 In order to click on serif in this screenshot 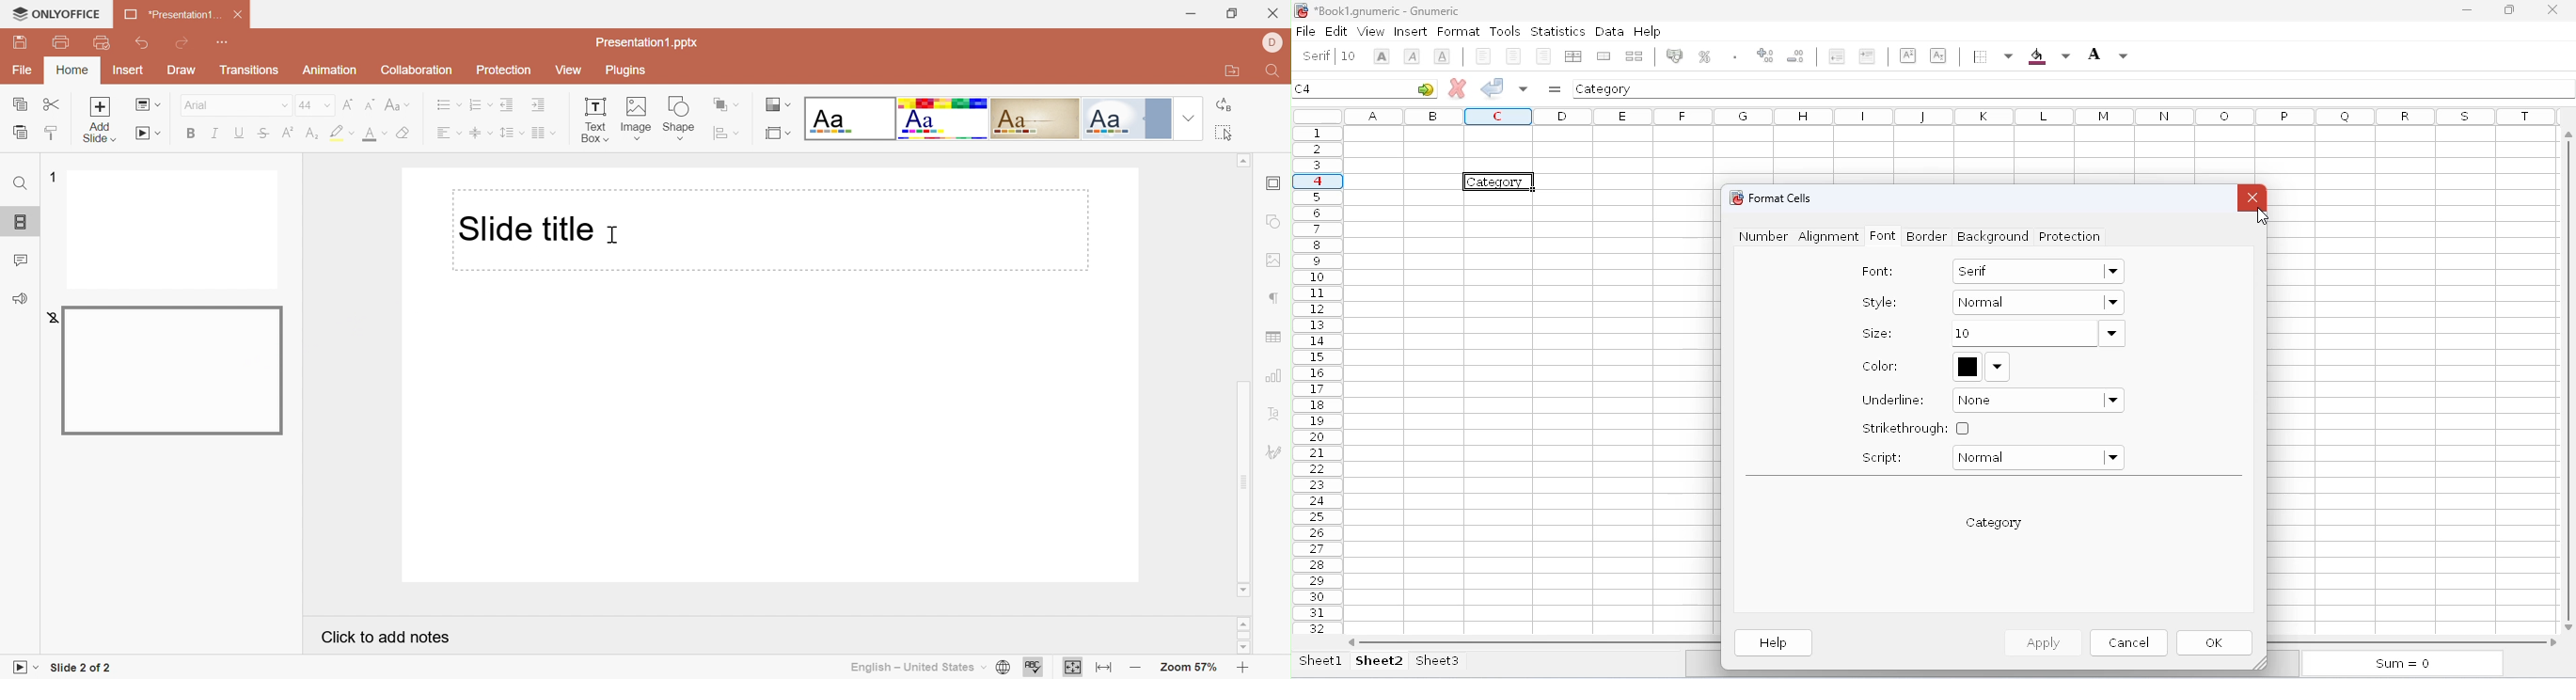, I will do `click(2039, 270)`.